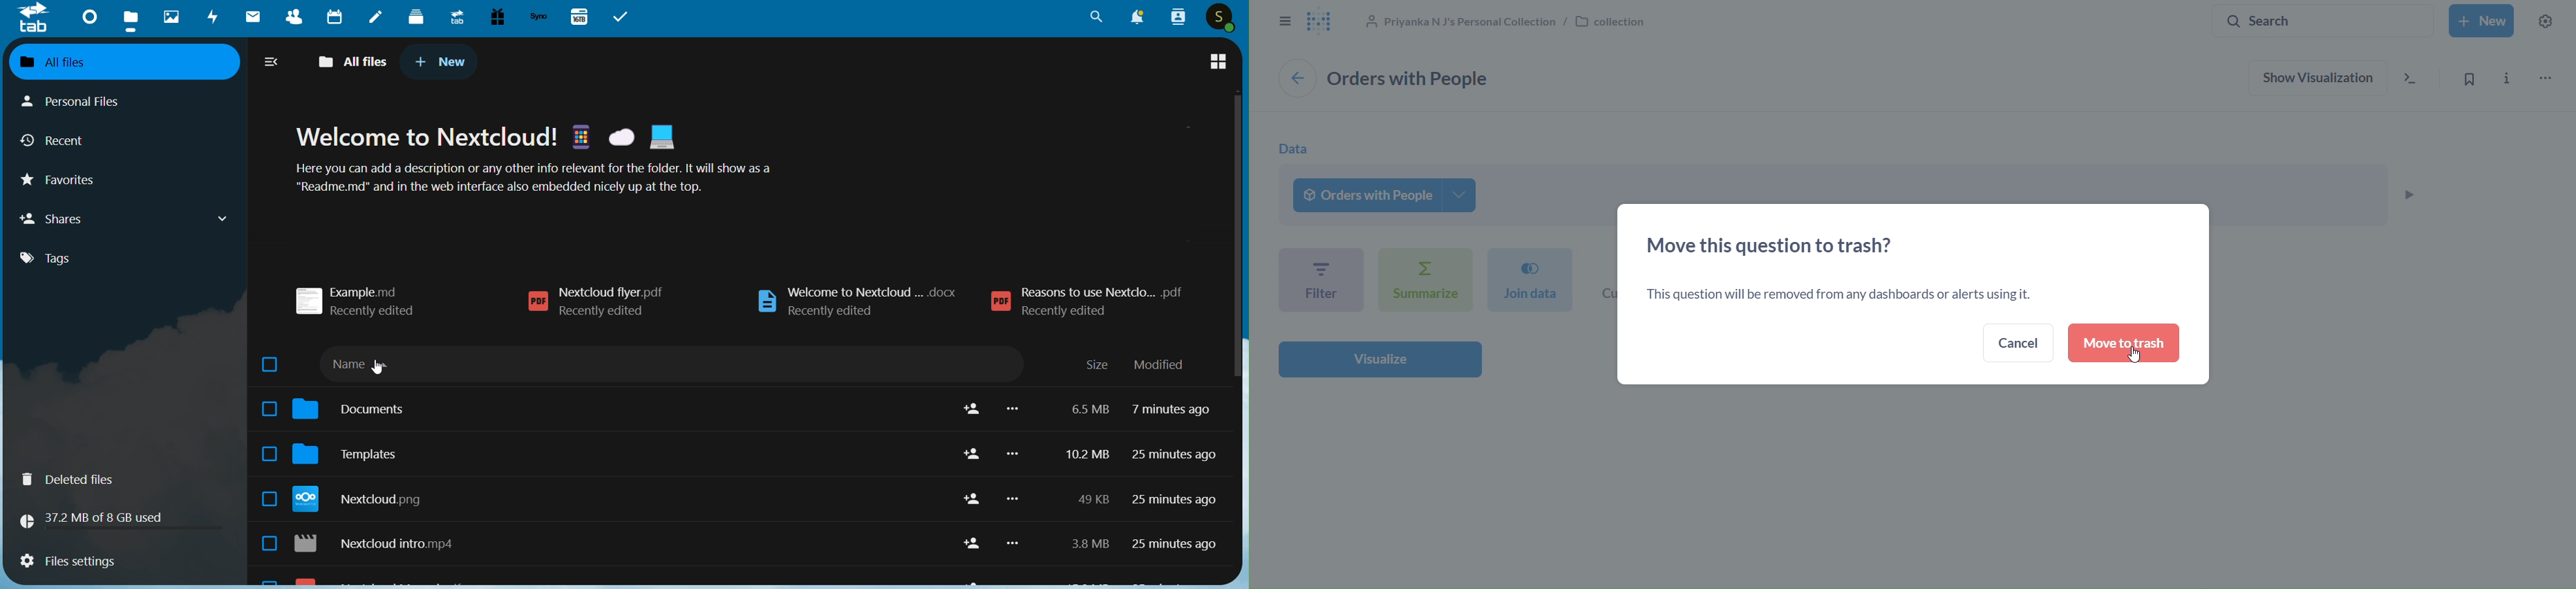 The width and height of the screenshot is (2576, 616). What do you see at coordinates (379, 495) in the screenshot?
I see `templates credits.md` at bounding box center [379, 495].